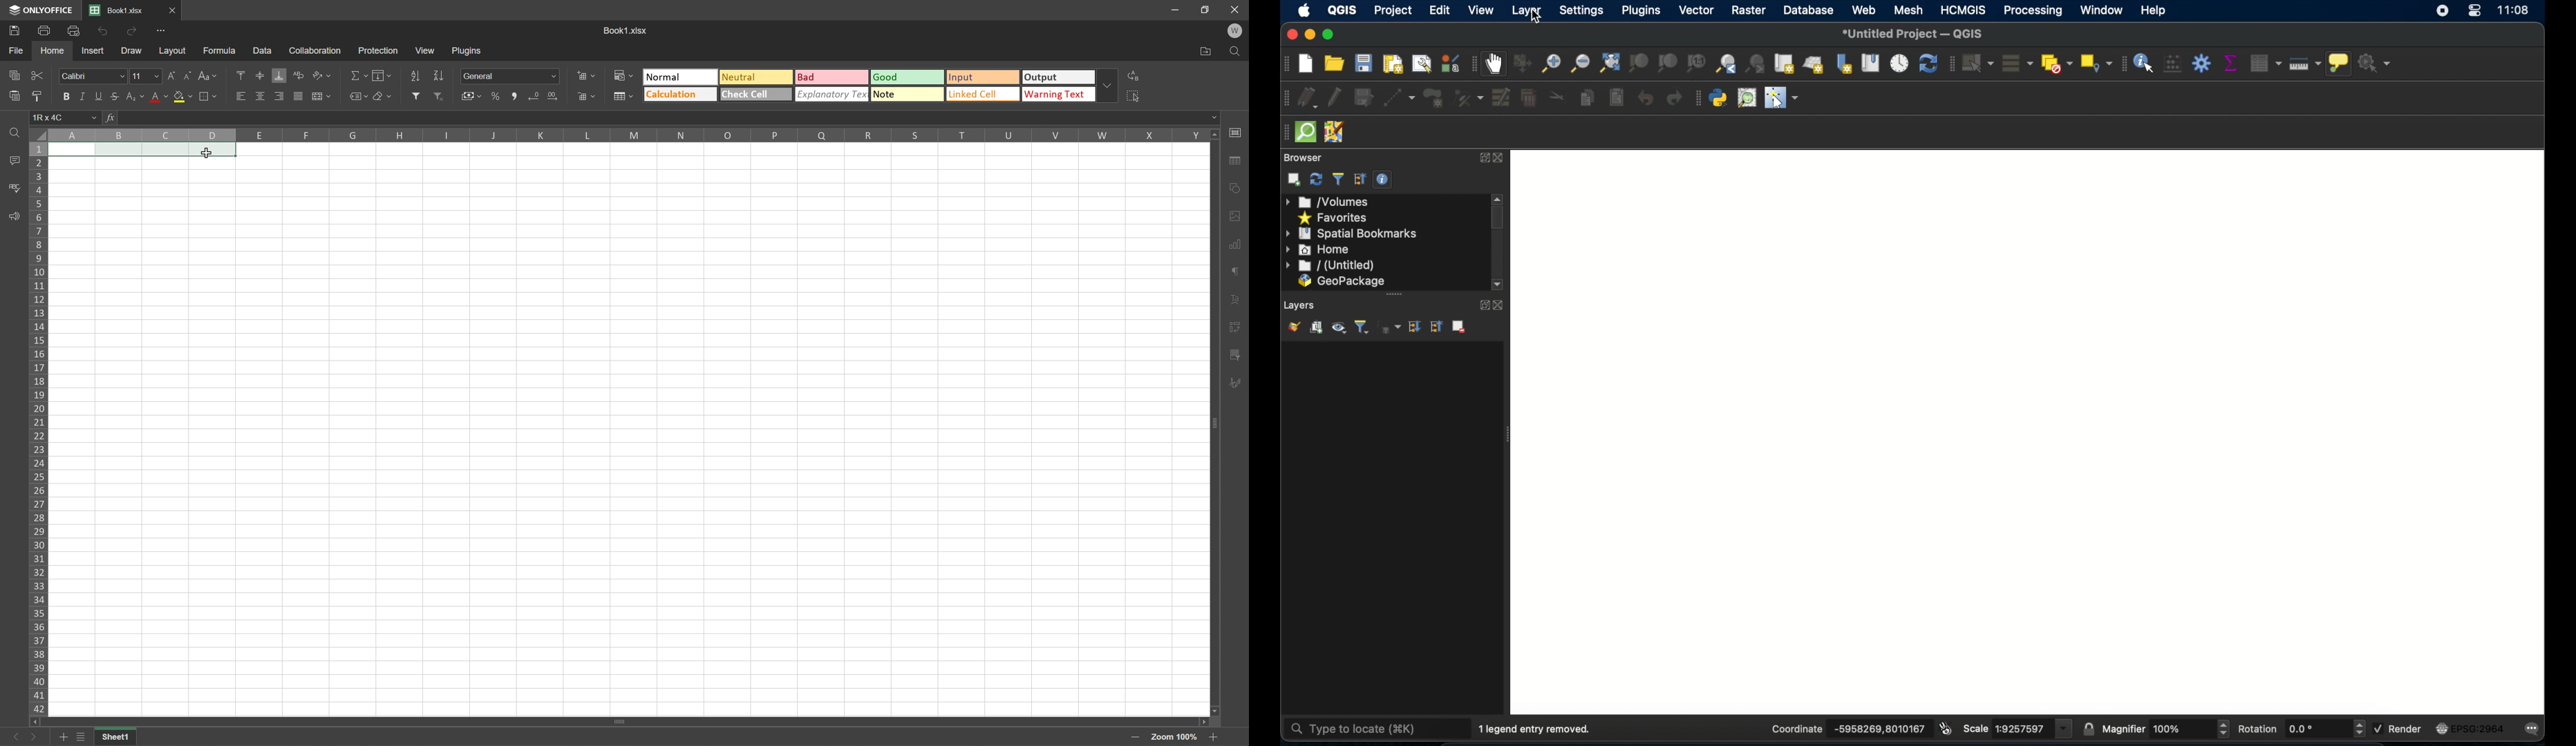 The width and height of the screenshot is (2576, 756). Describe the element at coordinates (35, 738) in the screenshot. I see `Next` at that location.